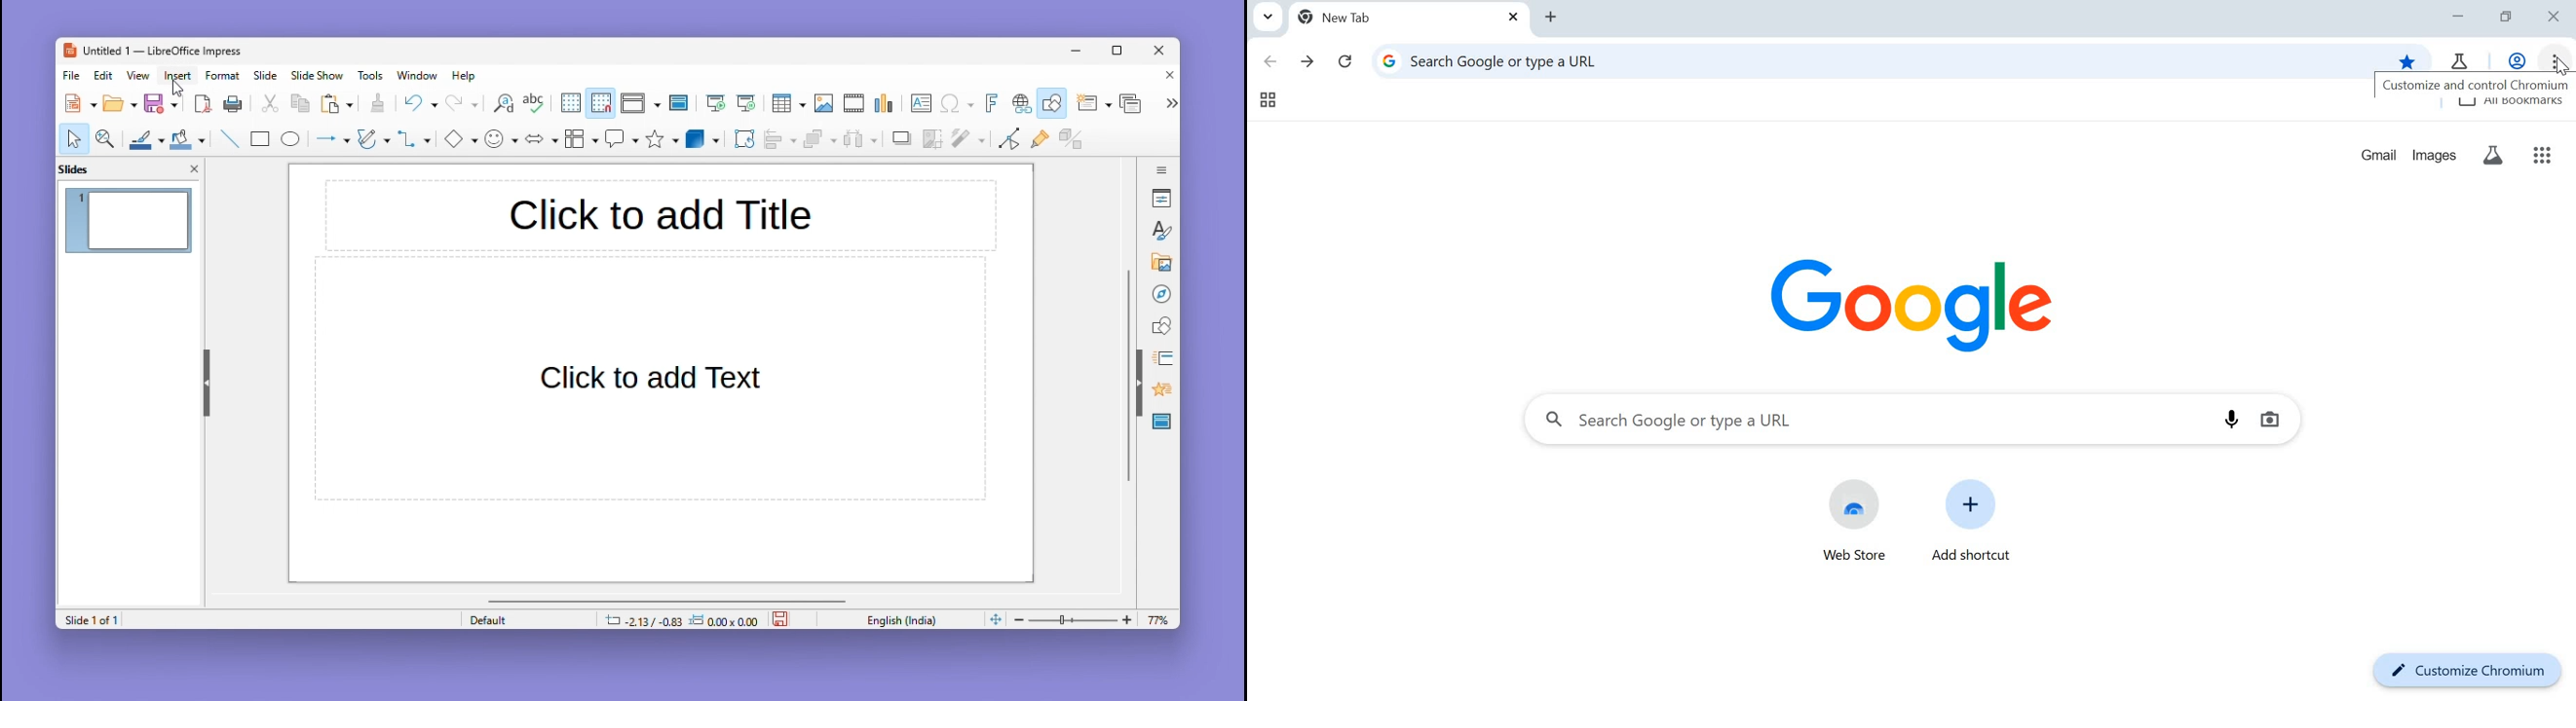 This screenshot has width=2576, height=728. I want to click on Double arrow, so click(542, 137).